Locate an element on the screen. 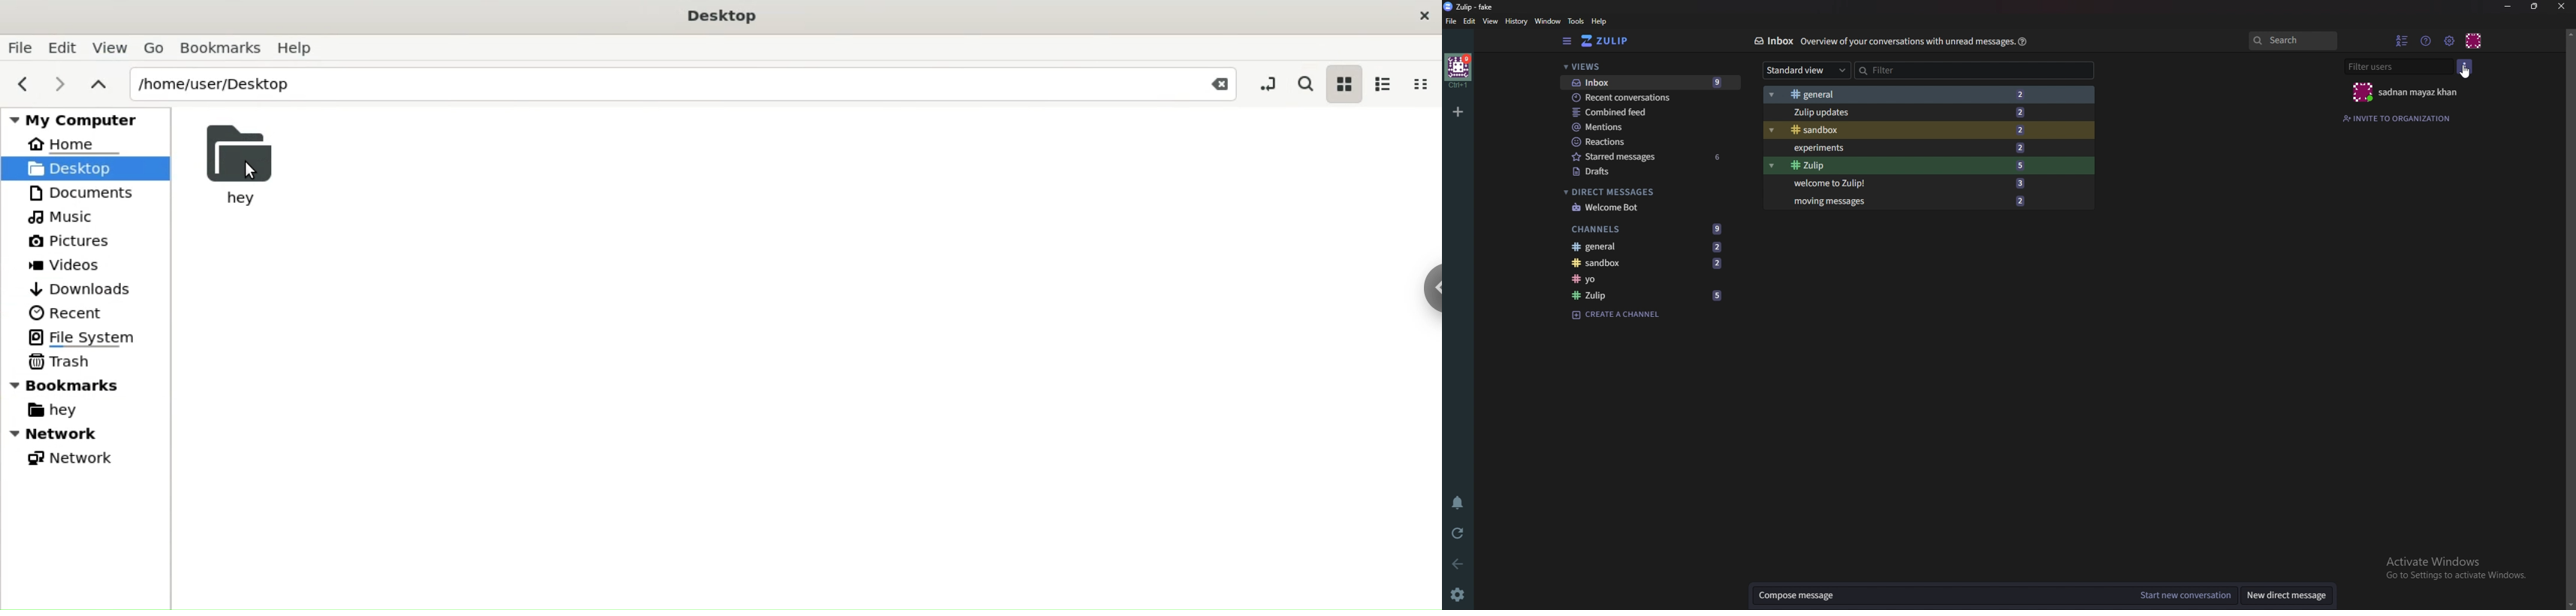 The width and height of the screenshot is (2576, 616). Inbox is located at coordinates (1772, 43).